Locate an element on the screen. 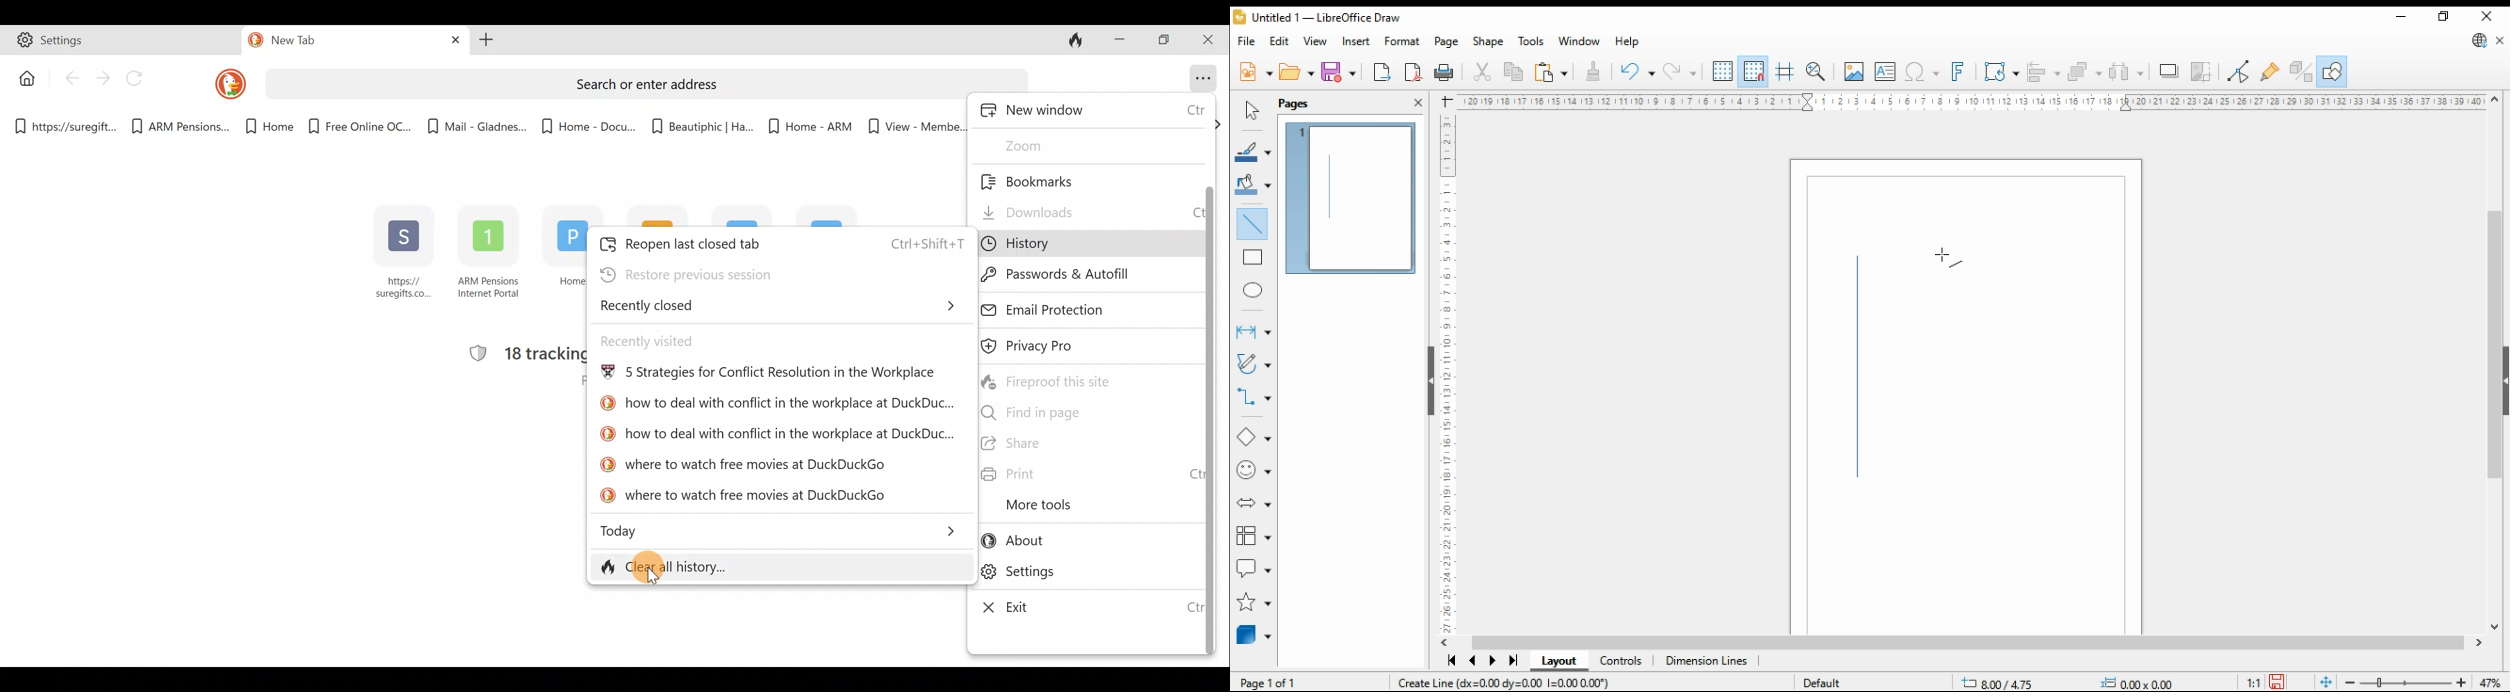  save is located at coordinates (1339, 71).